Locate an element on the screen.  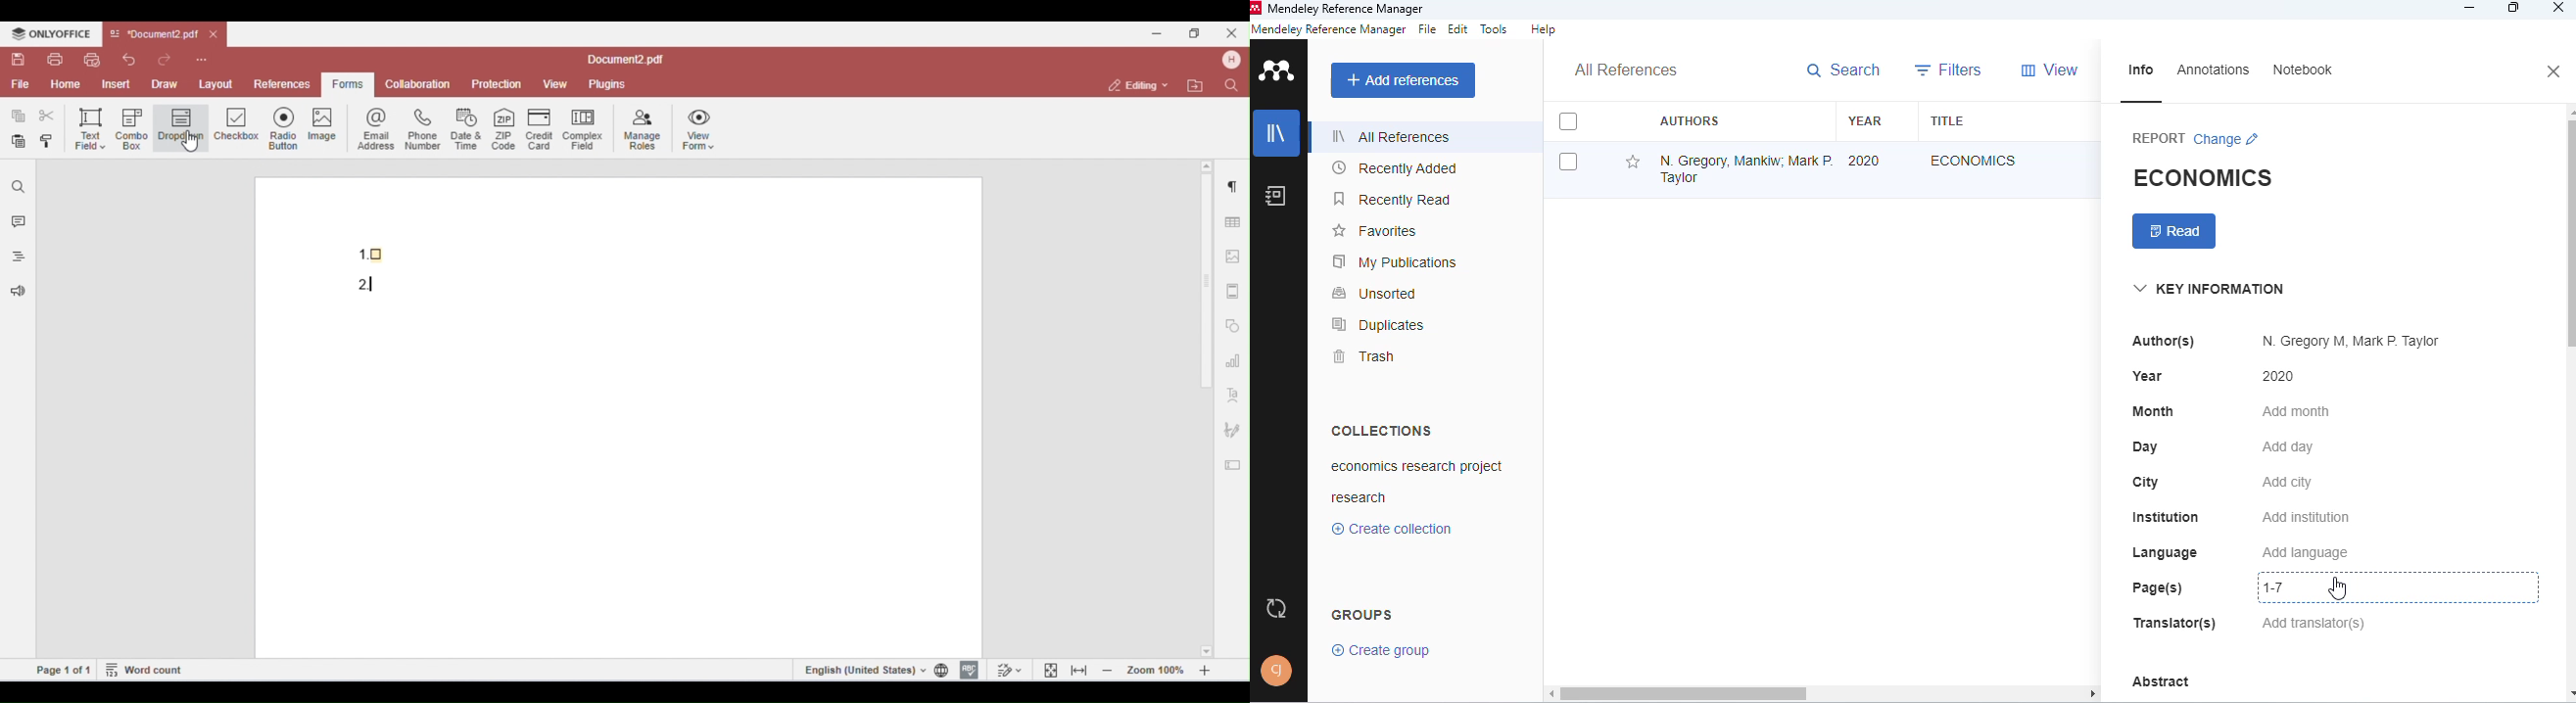
read is located at coordinates (2174, 231).